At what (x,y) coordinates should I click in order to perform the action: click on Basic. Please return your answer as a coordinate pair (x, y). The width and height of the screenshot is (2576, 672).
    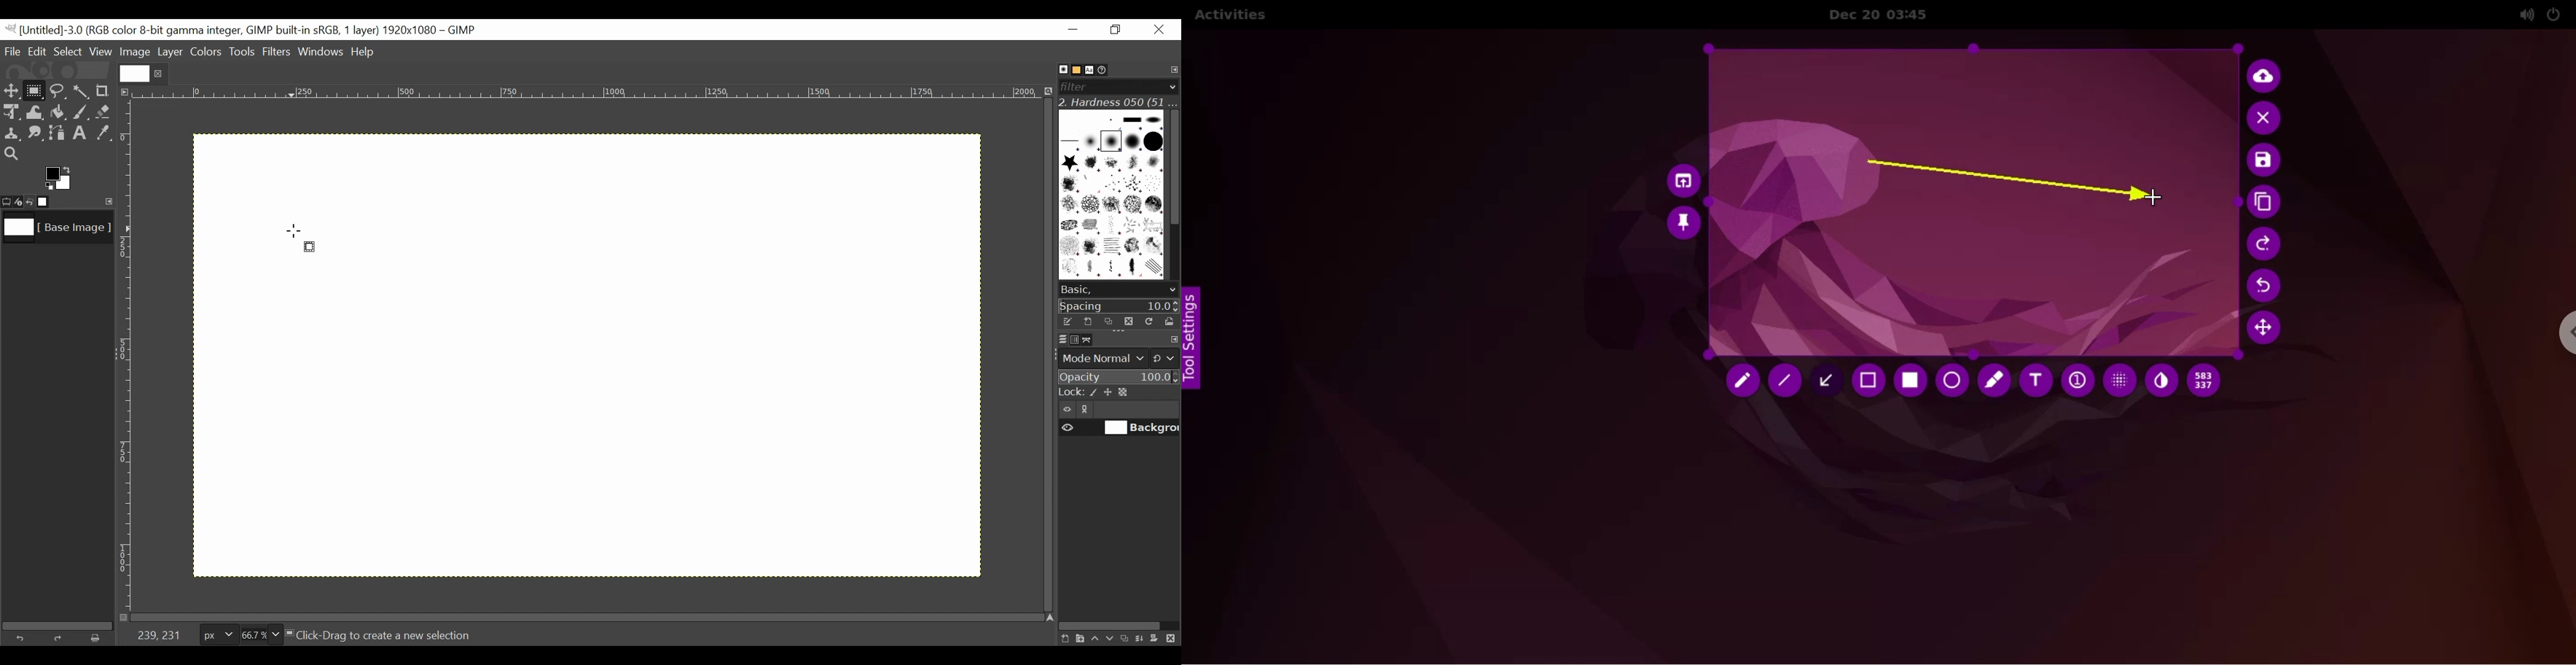
    Looking at the image, I should click on (1073, 70).